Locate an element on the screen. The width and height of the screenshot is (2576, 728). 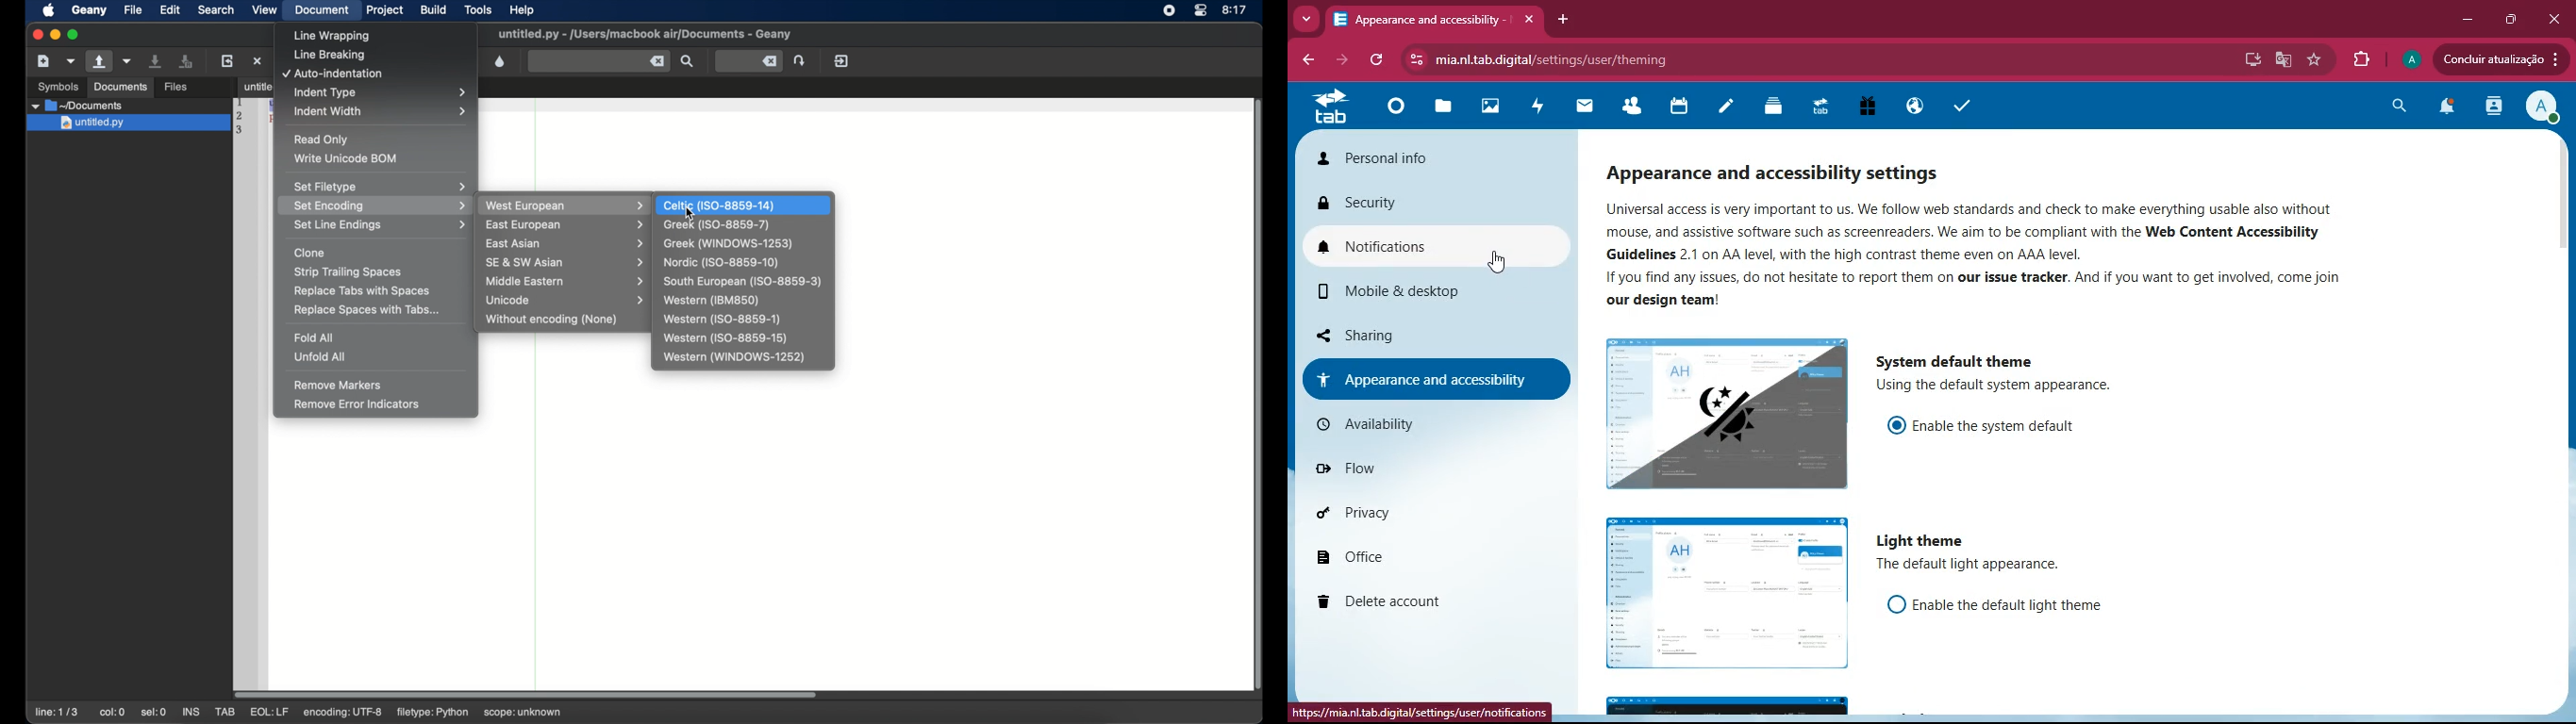
search is located at coordinates (216, 9).